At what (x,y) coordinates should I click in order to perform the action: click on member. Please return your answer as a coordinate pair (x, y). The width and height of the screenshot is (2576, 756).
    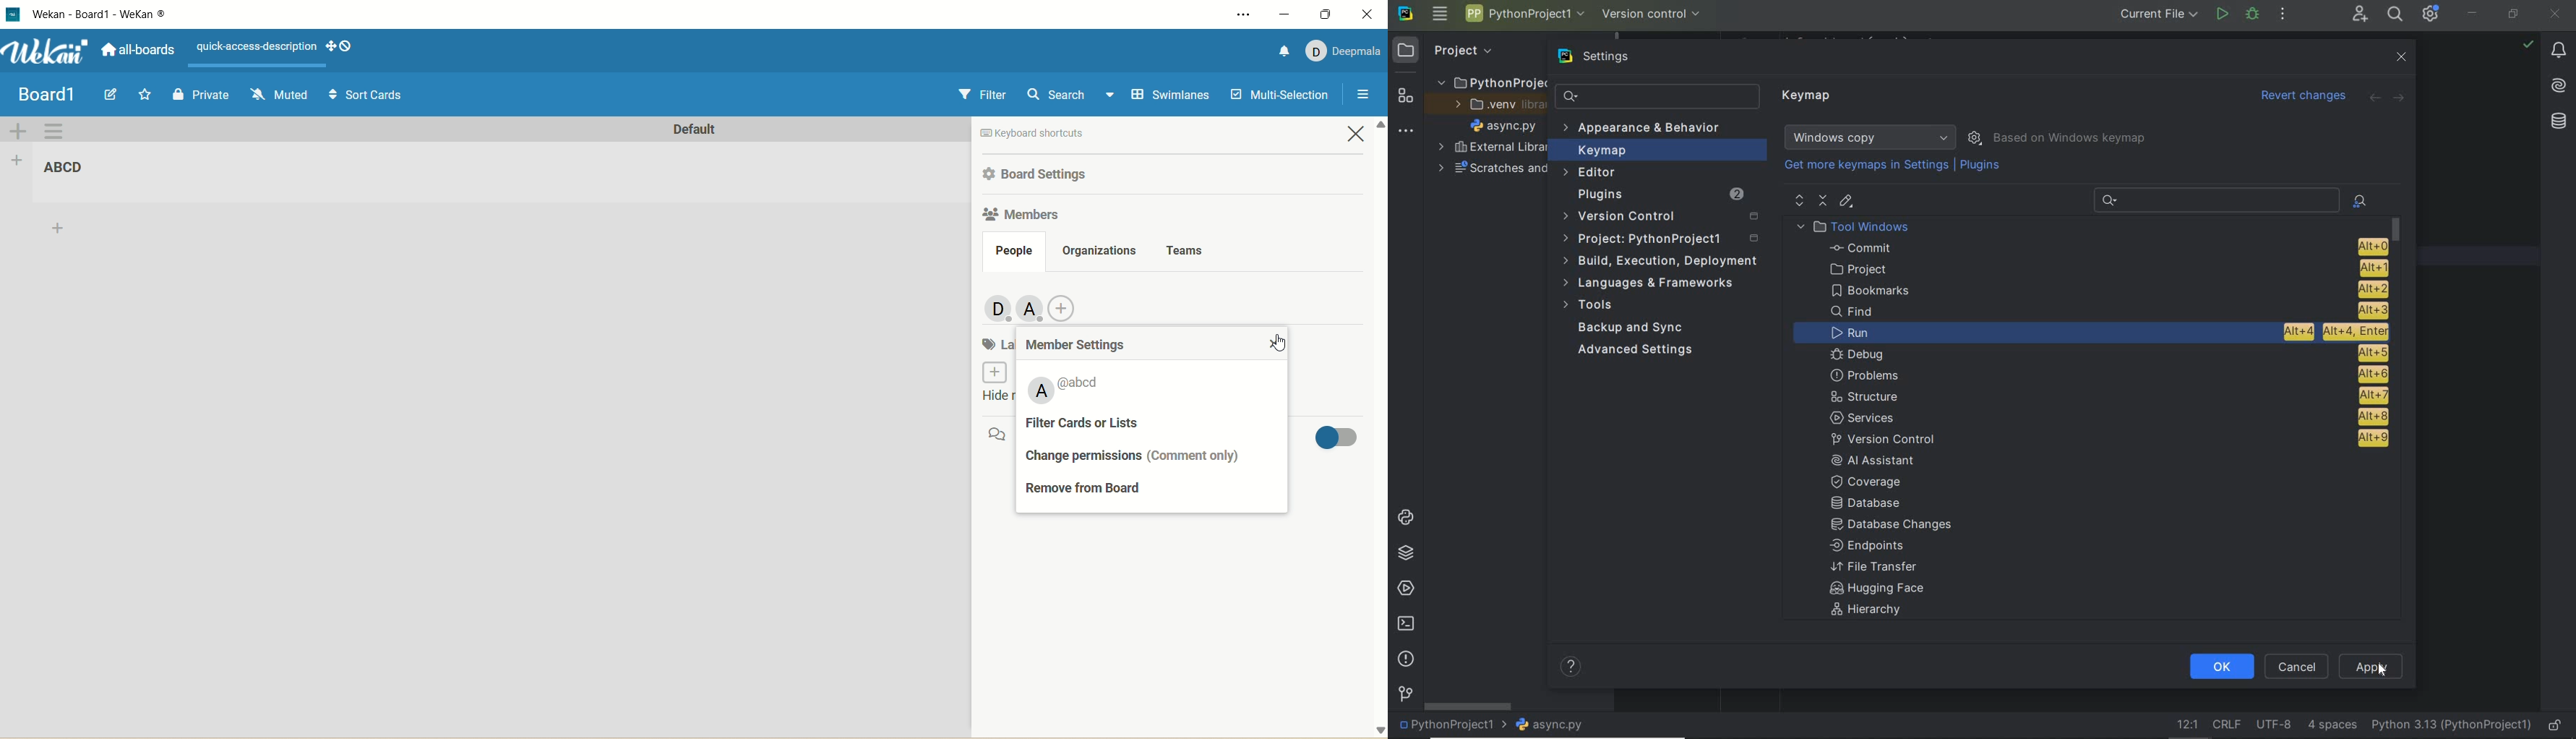
    Looking at the image, I should click on (1032, 310).